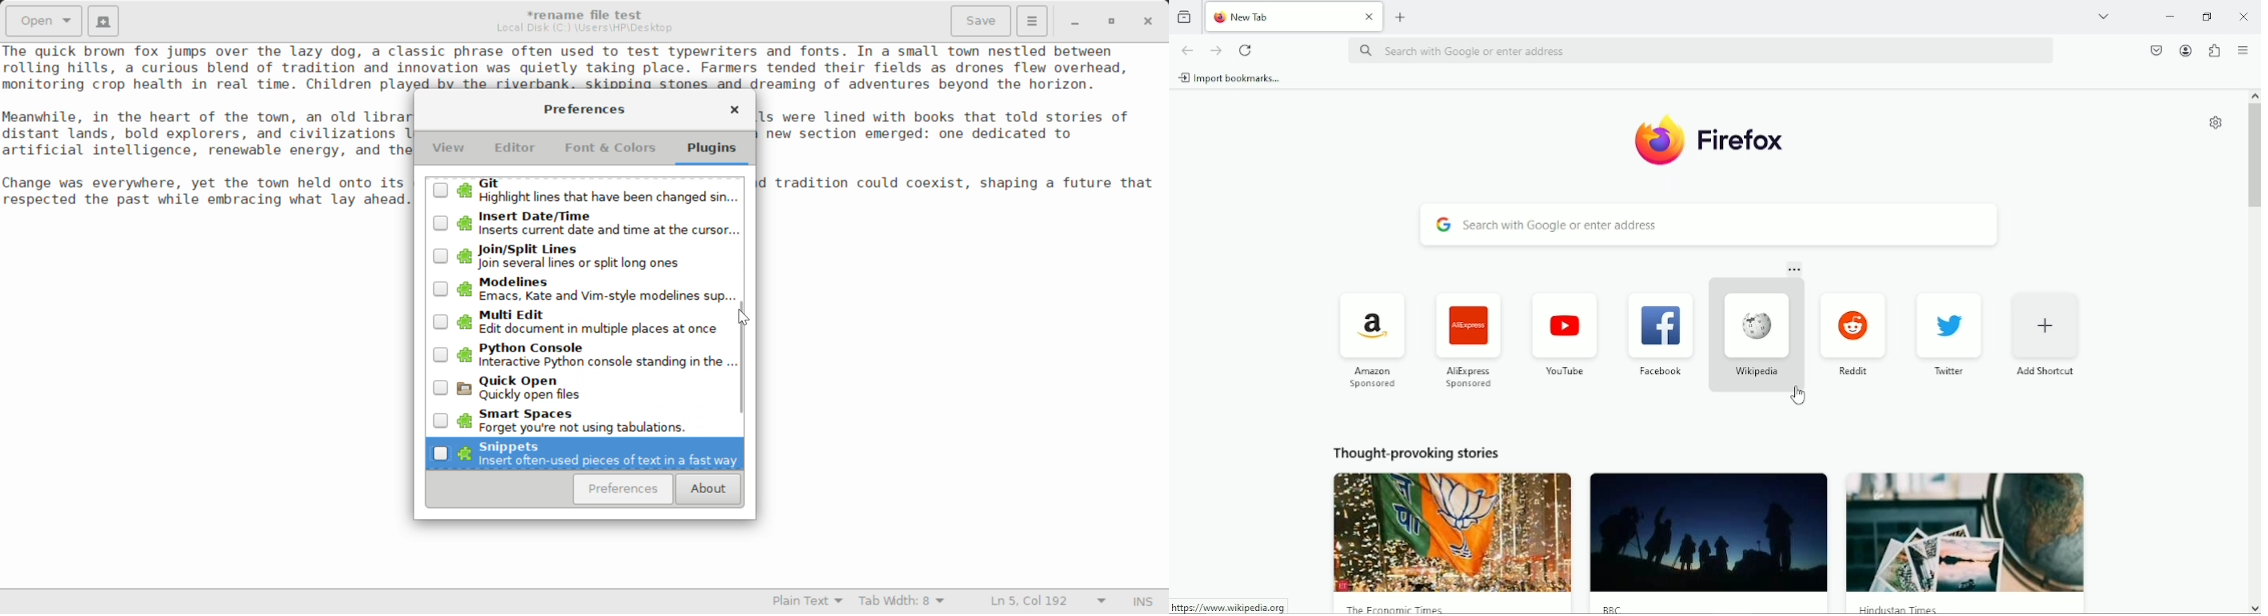  Describe the element at coordinates (2207, 16) in the screenshot. I see `restore down` at that location.